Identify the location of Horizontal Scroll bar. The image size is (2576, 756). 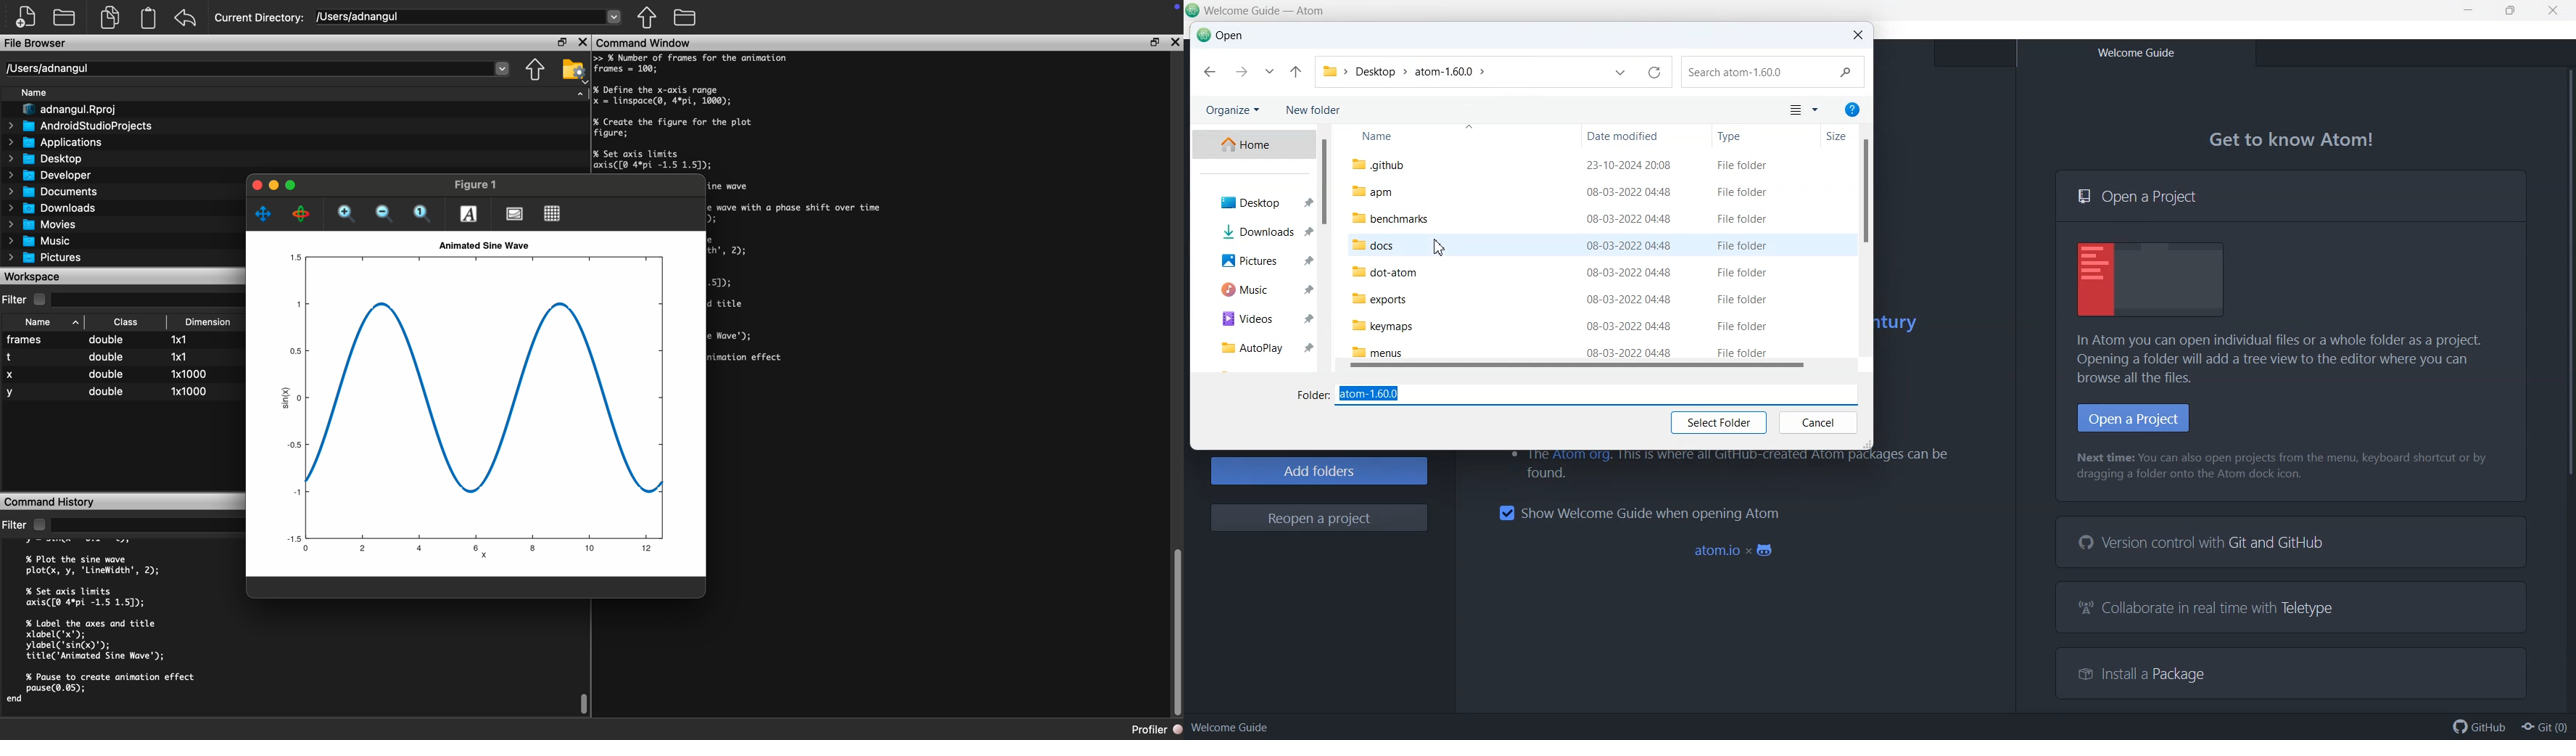
(1600, 368).